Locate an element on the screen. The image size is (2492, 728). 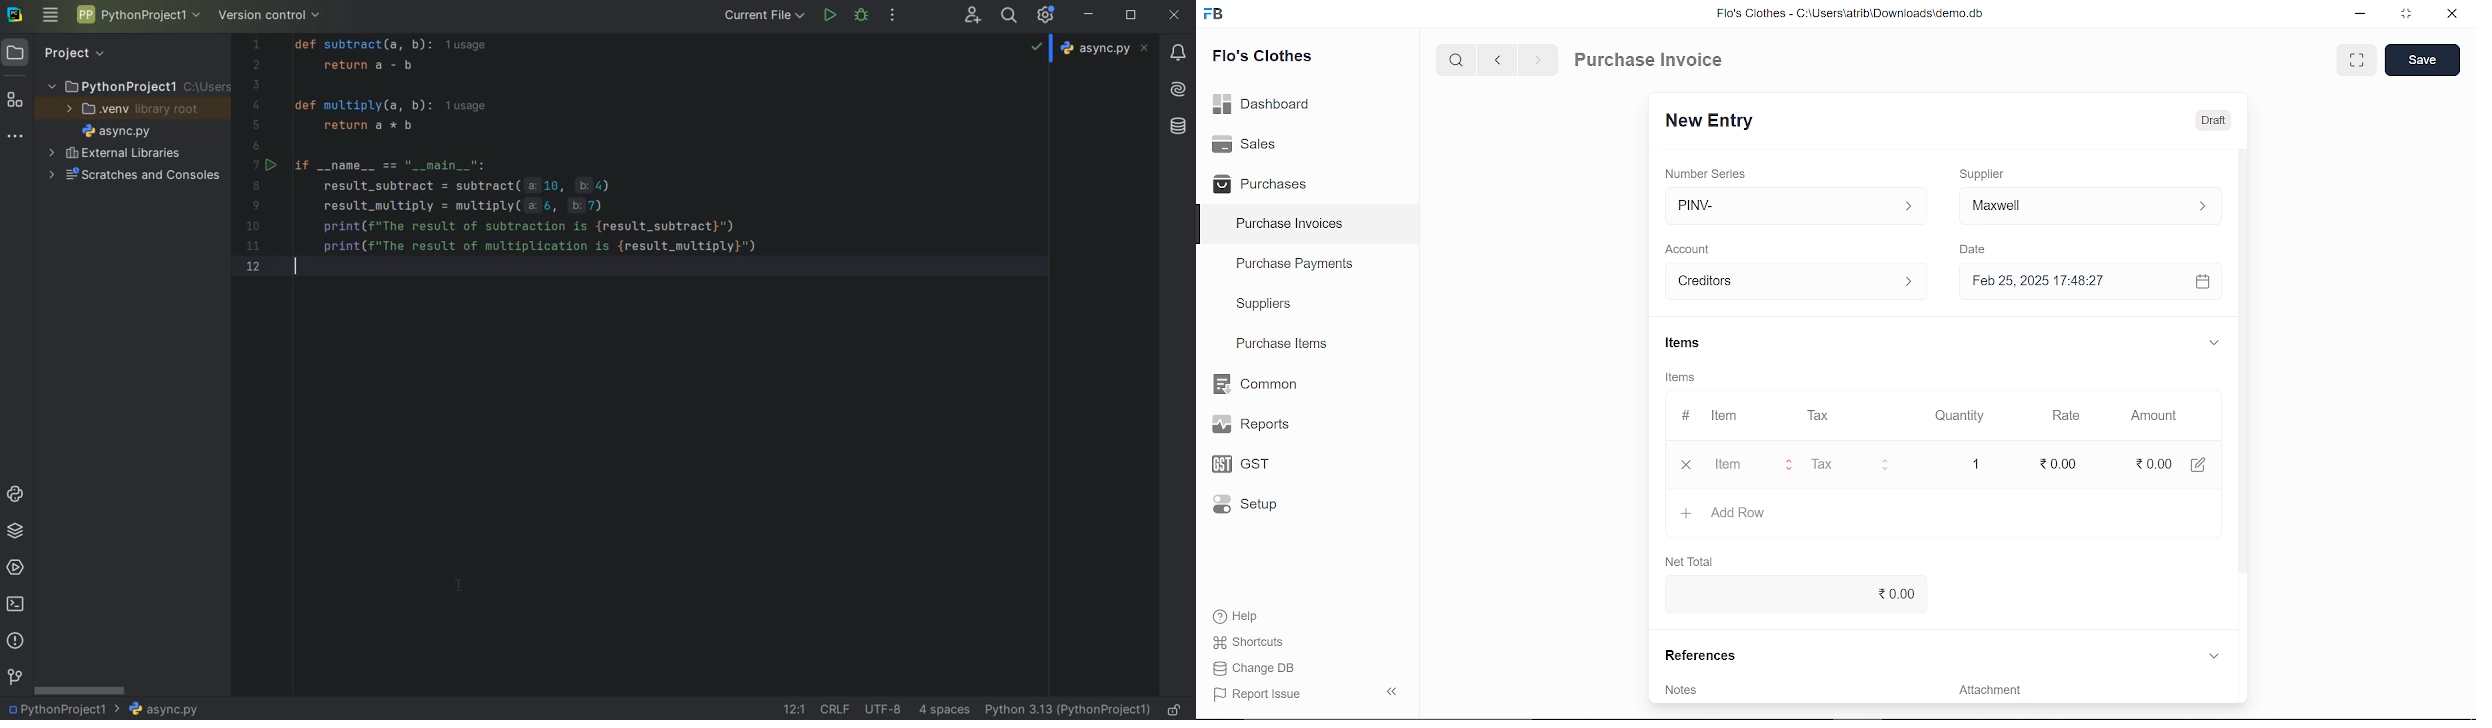
Change DB is located at coordinates (1254, 670).